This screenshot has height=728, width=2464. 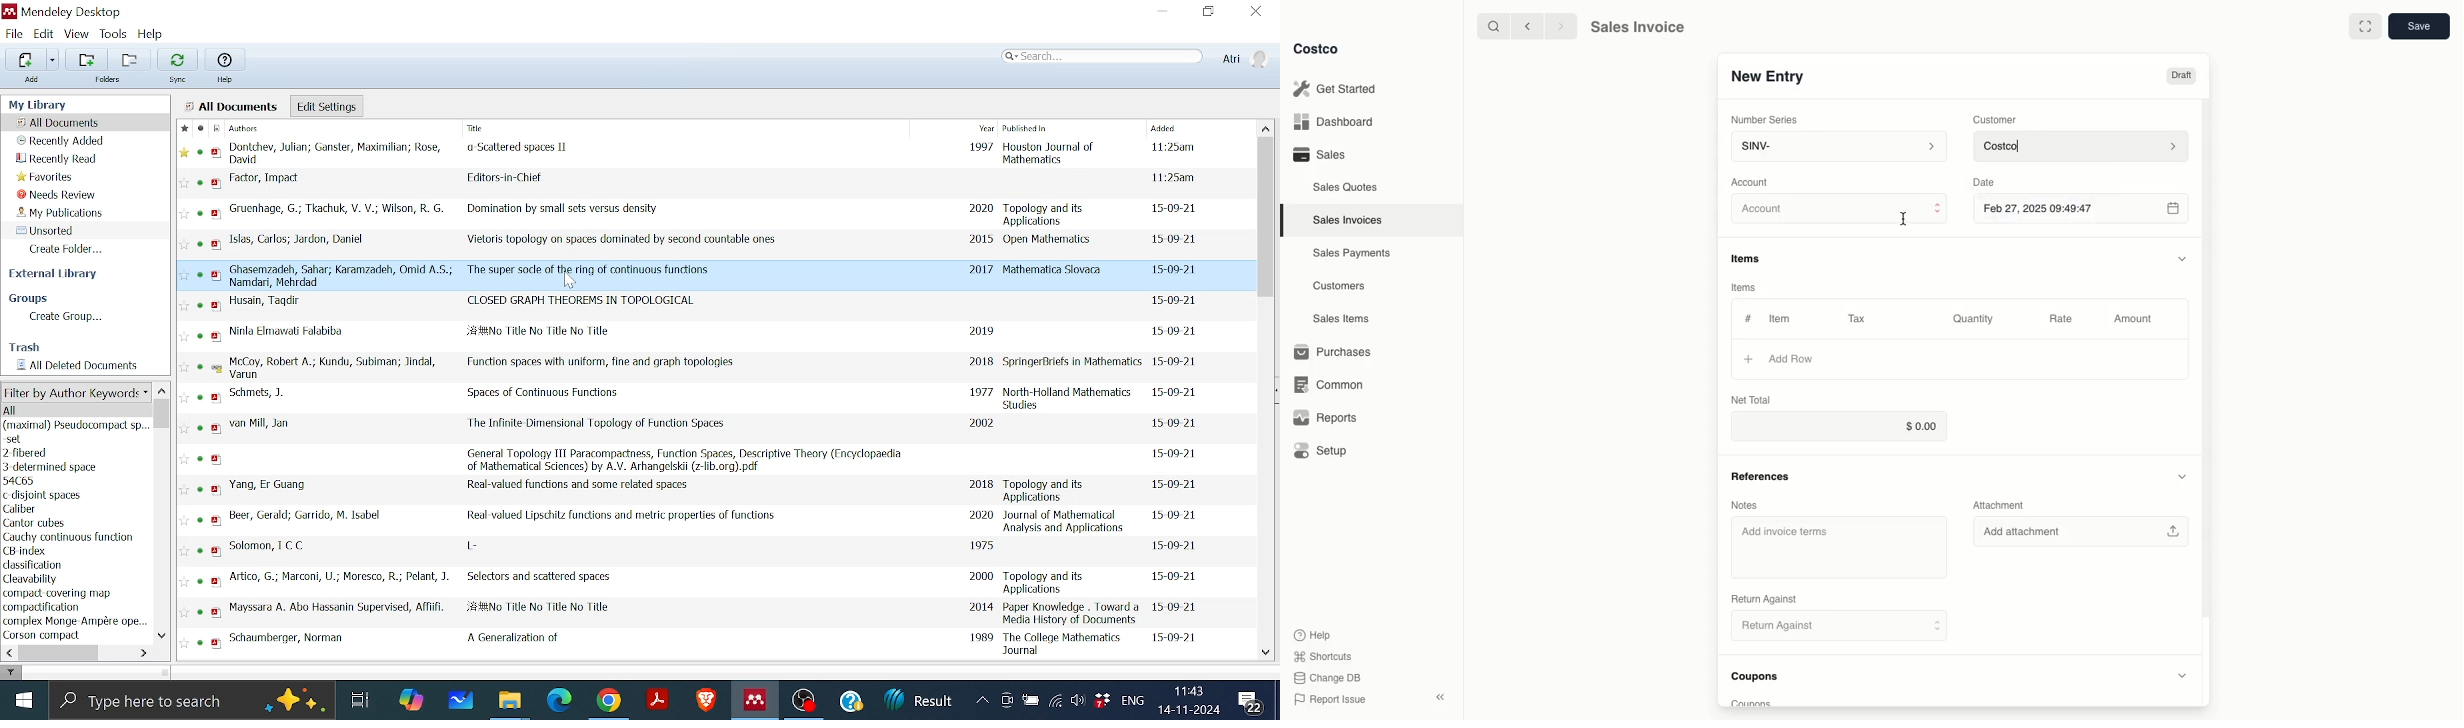 What do you see at coordinates (1752, 399) in the screenshot?
I see `Net Total` at bounding box center [1752, 399].